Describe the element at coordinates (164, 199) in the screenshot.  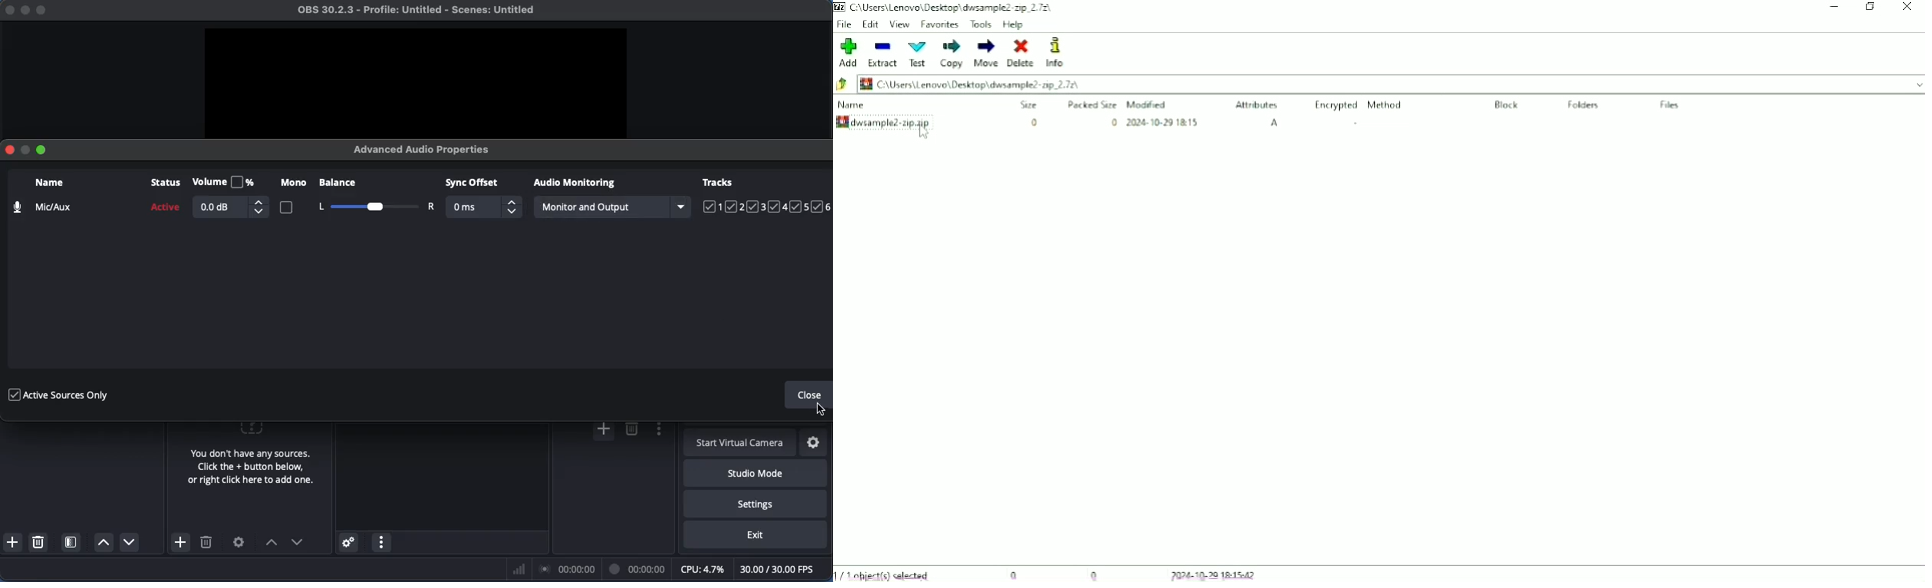
I see `Status` at that location.